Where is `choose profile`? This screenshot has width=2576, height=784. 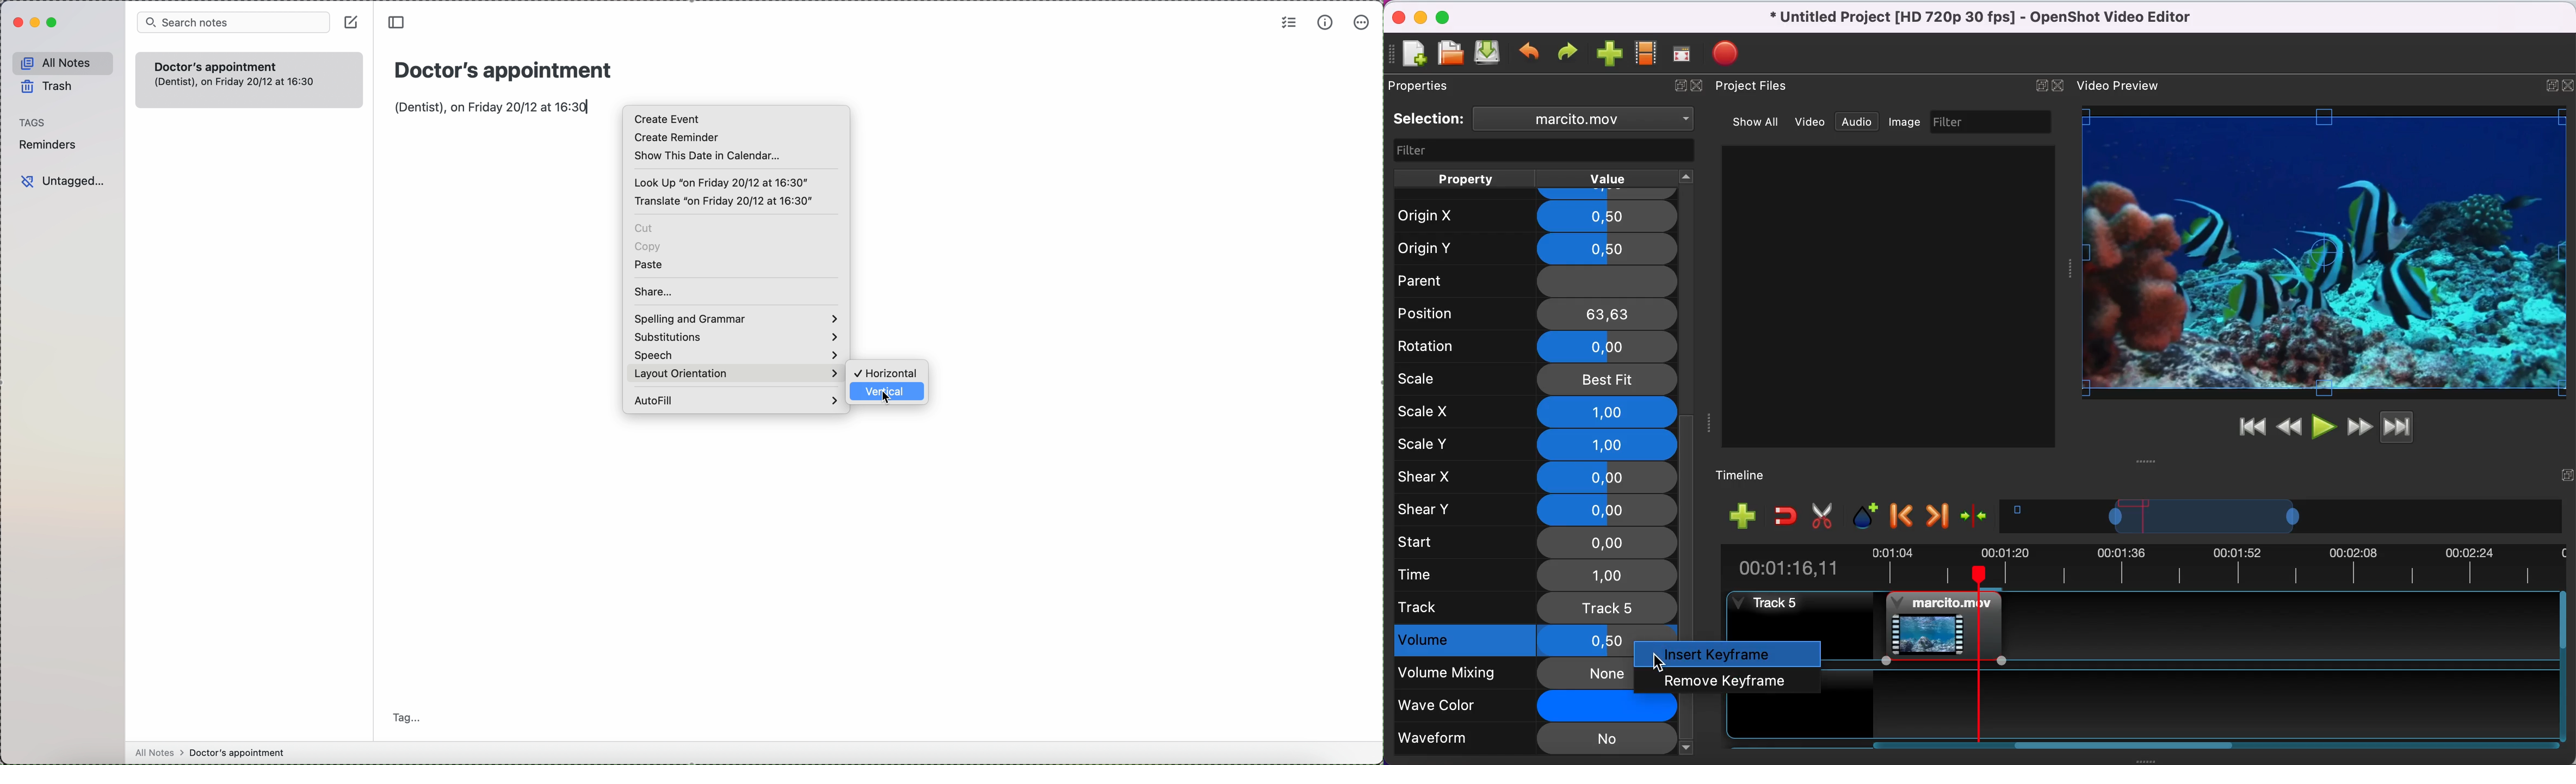 choose profile is located at coordinates (1645, 54).